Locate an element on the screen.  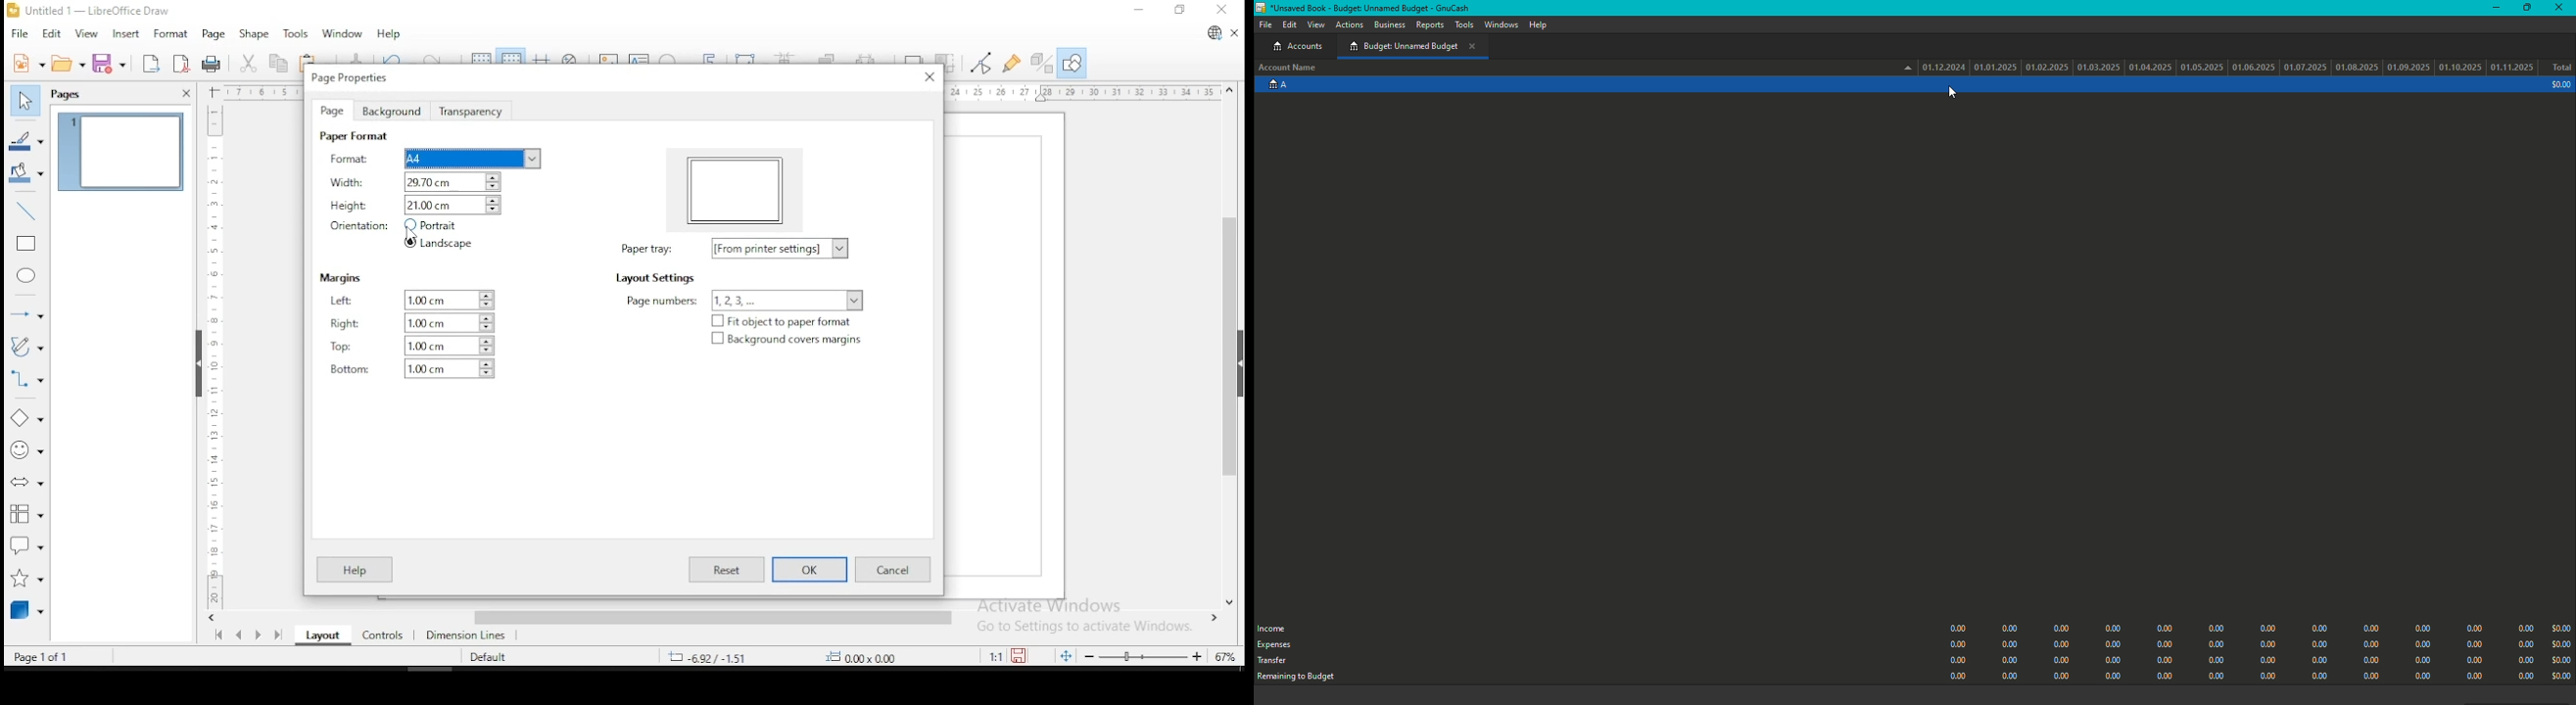
redo is located at coordinates (441, 56).